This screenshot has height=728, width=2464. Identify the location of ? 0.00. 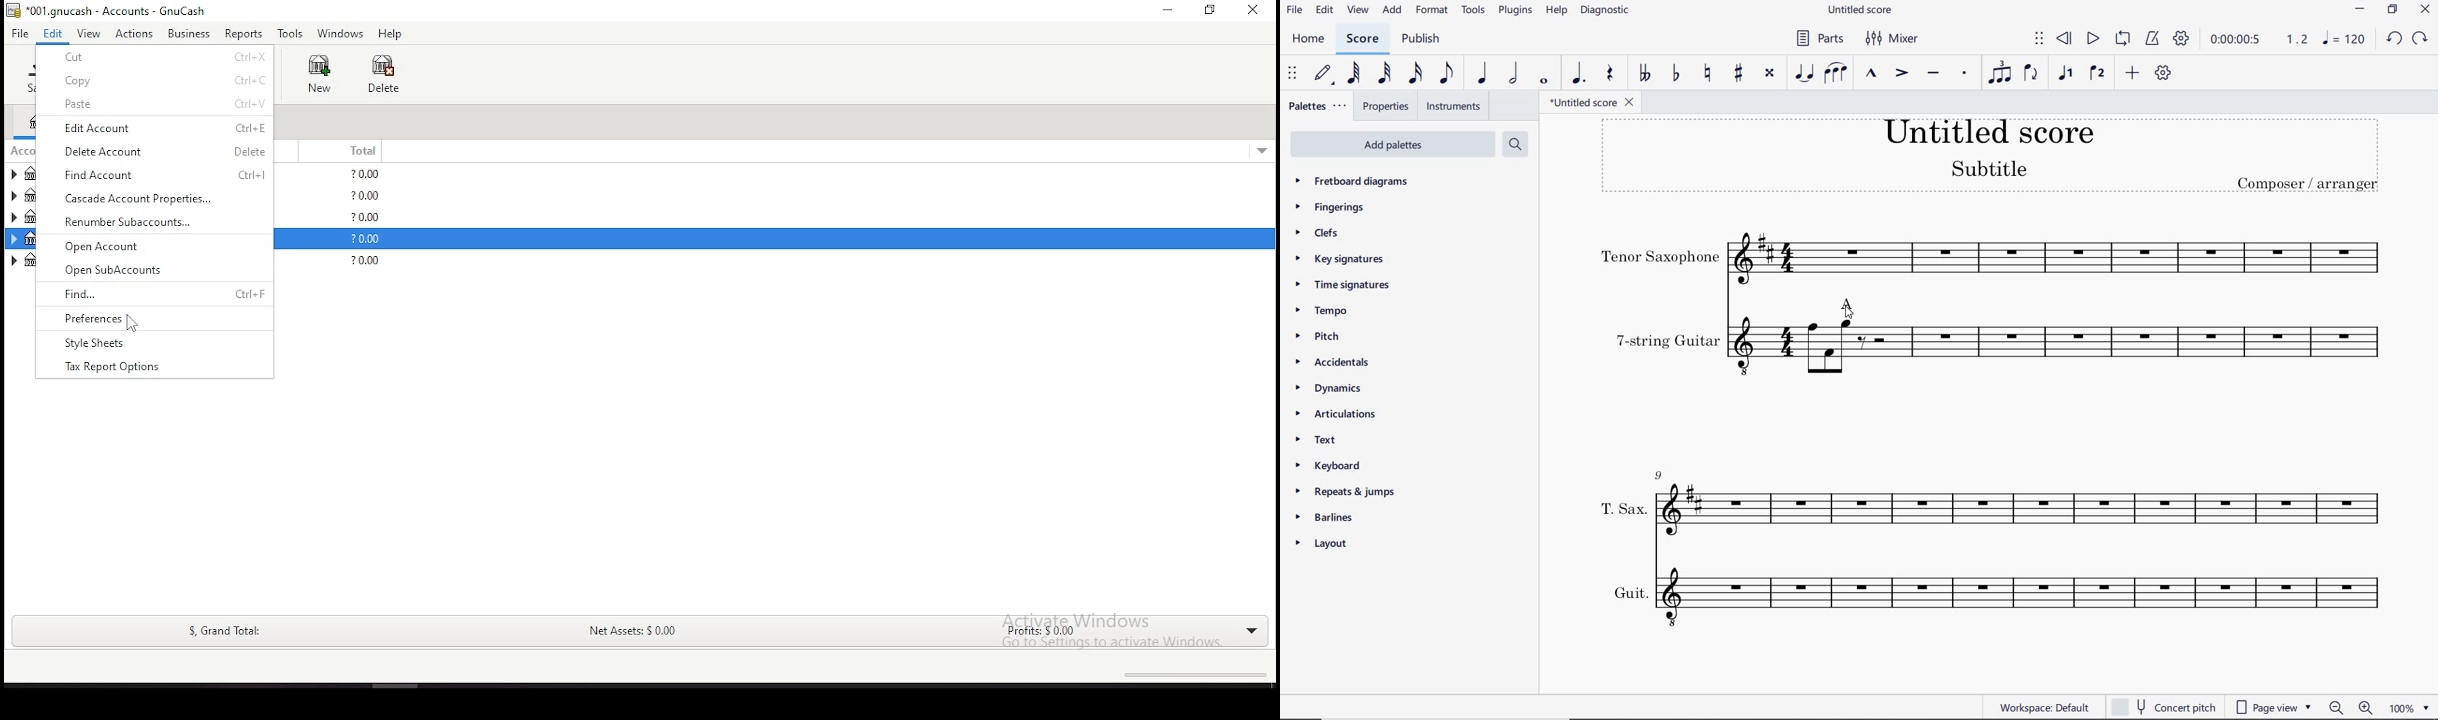
(362, 262).